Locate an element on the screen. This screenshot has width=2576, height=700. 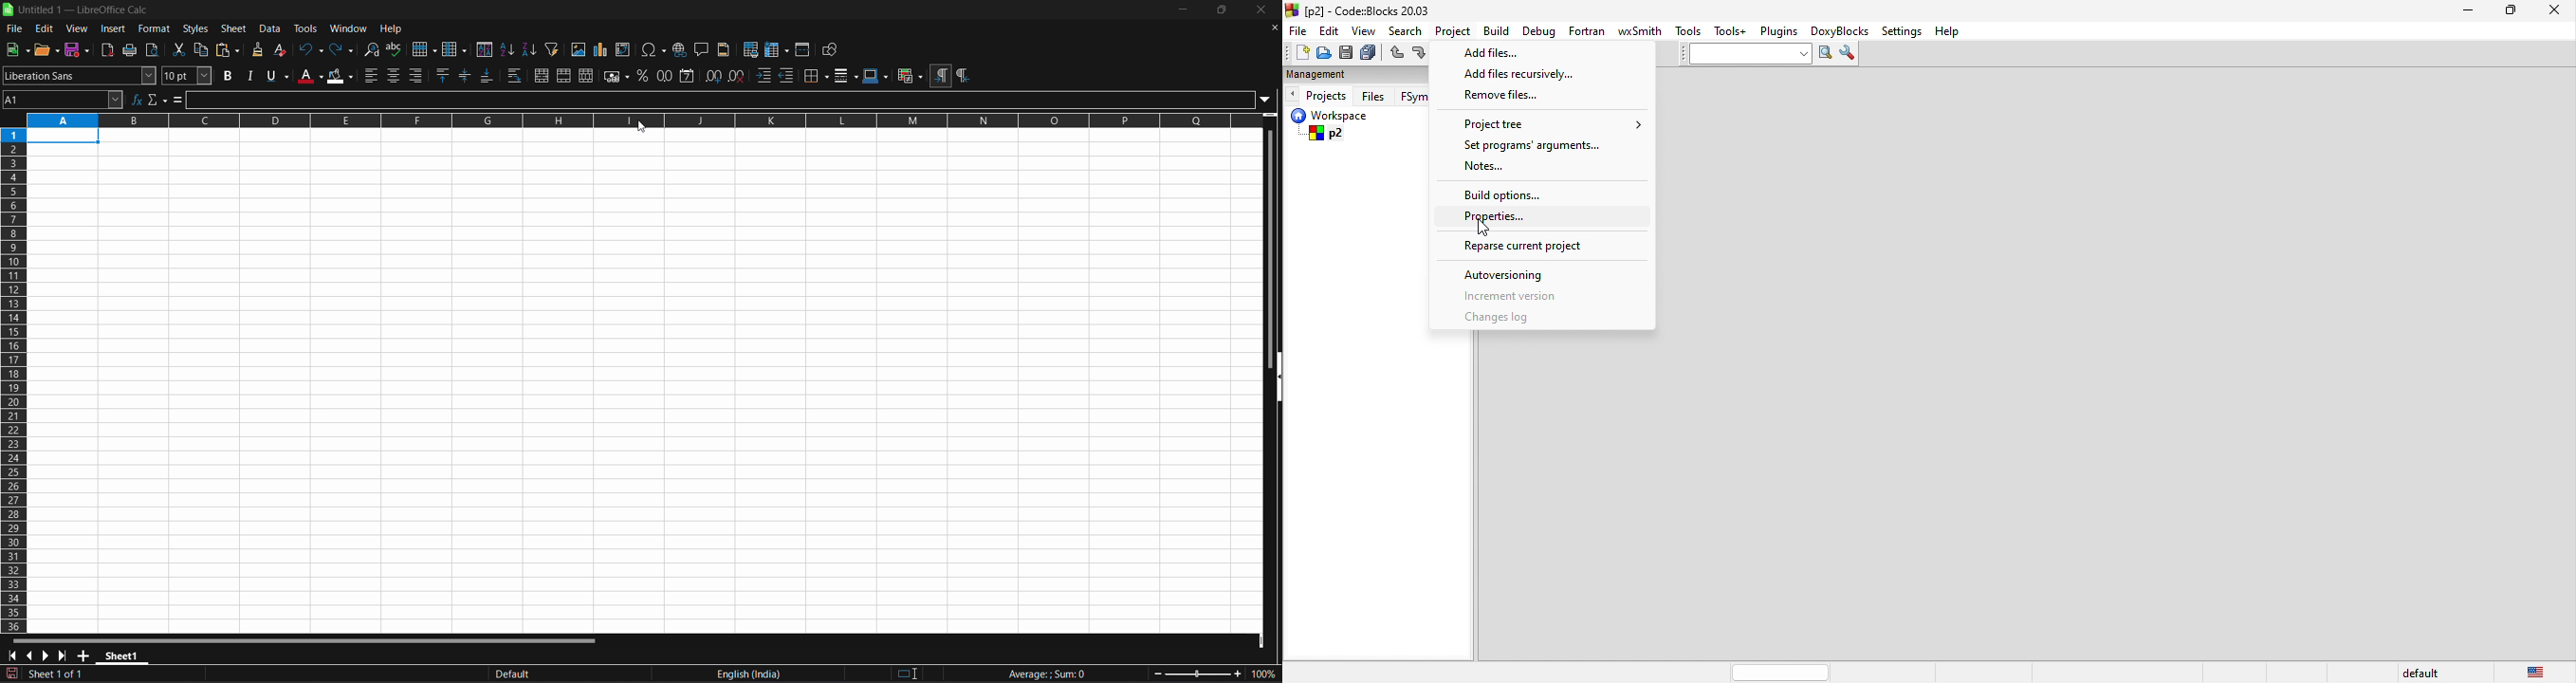
left to right is located at coordinates (941, 77).